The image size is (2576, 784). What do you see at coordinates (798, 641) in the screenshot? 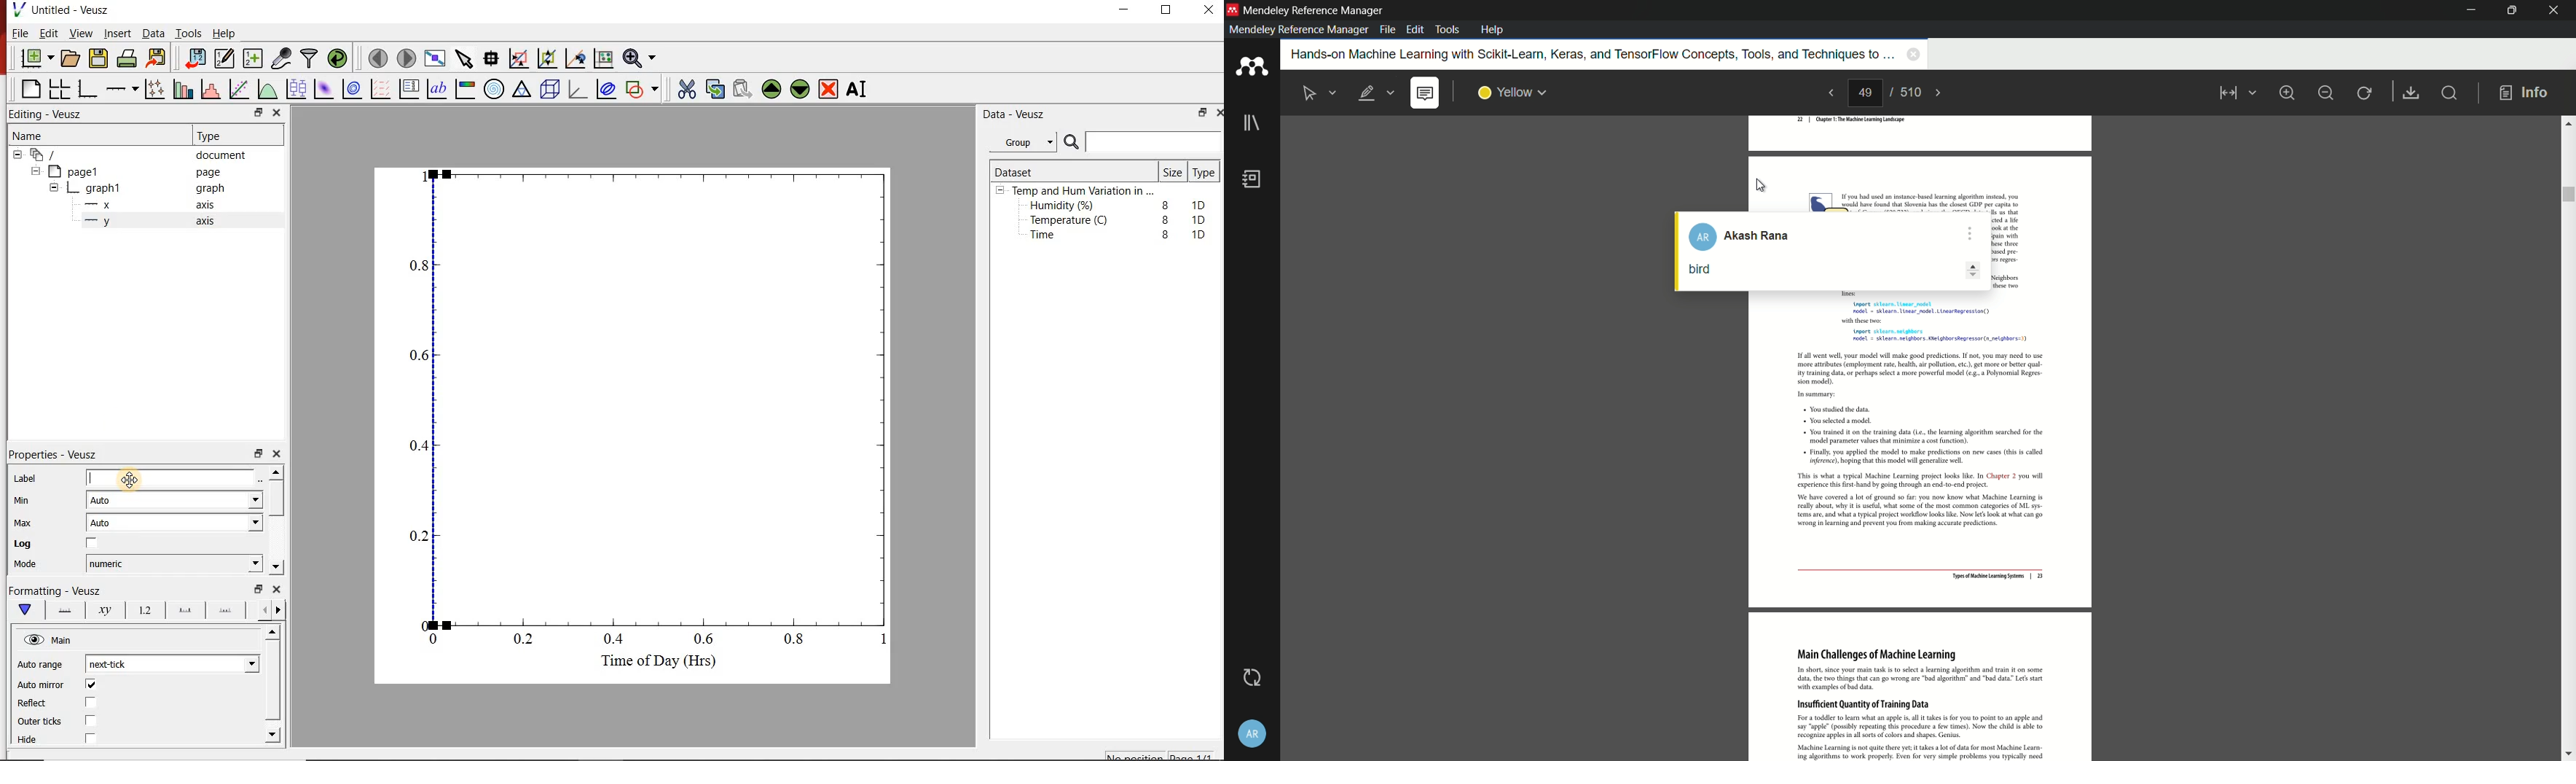
I see `0.8` at bounding box center [798, 641].